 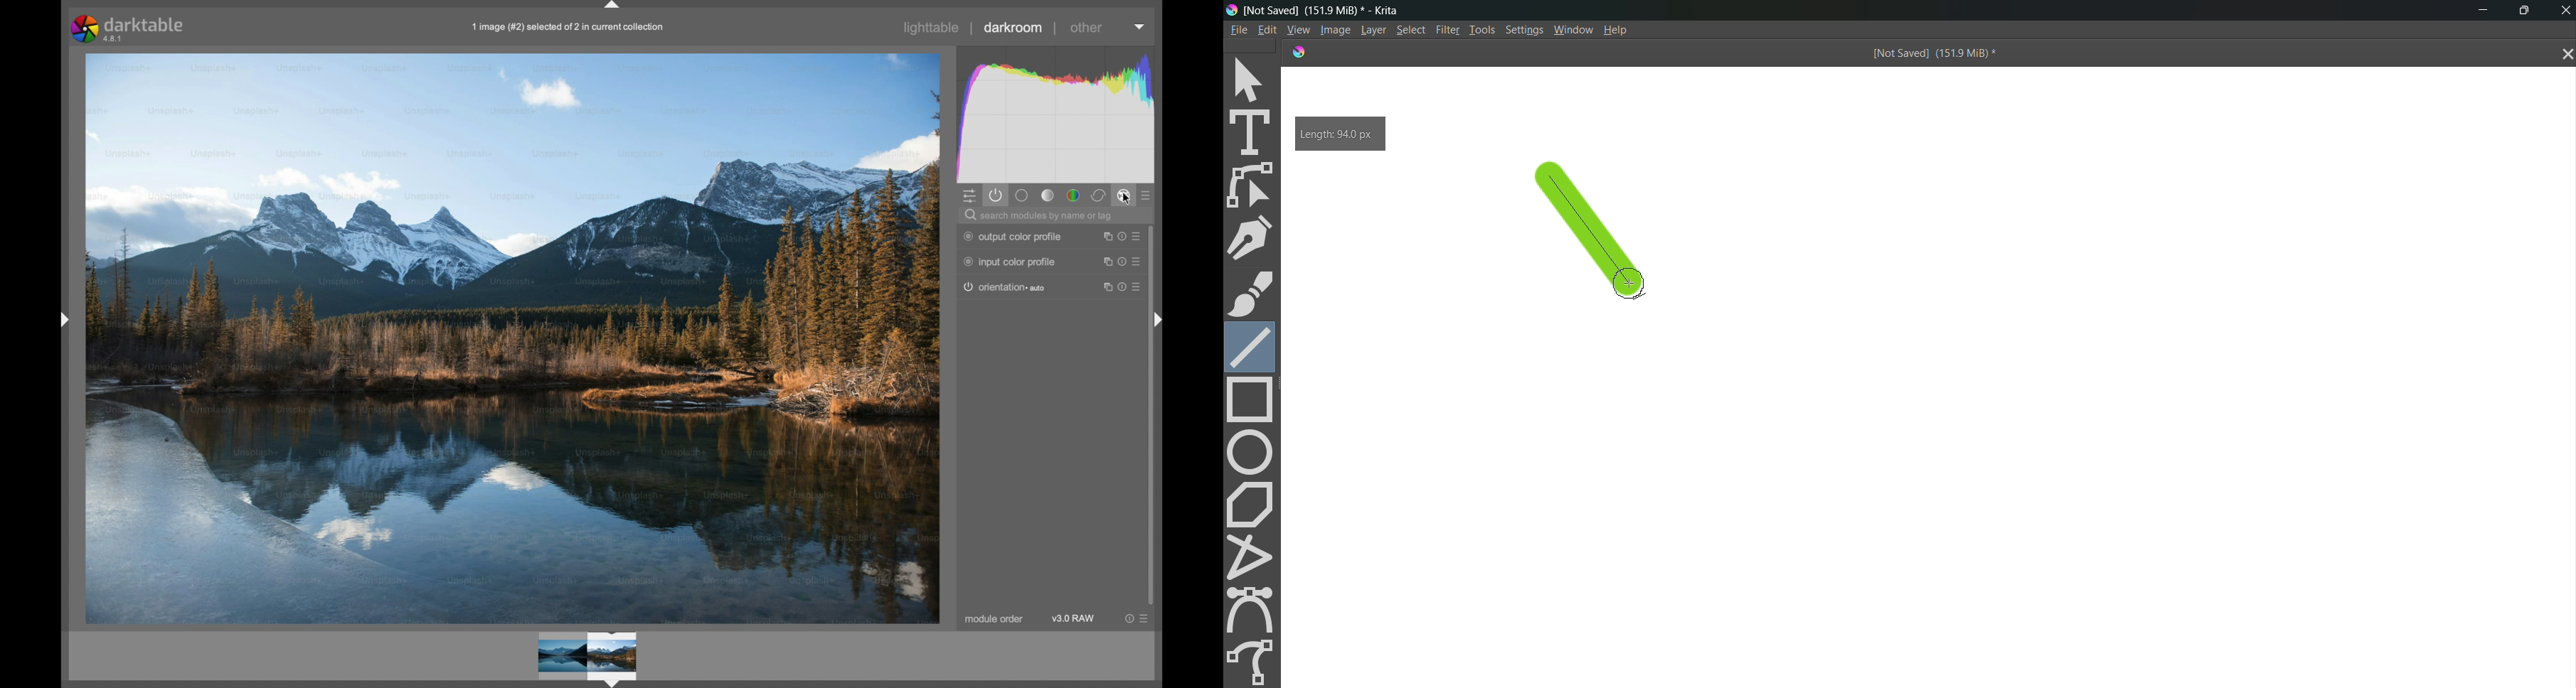 I want to click on photo preview, so click(x=514, y=338).